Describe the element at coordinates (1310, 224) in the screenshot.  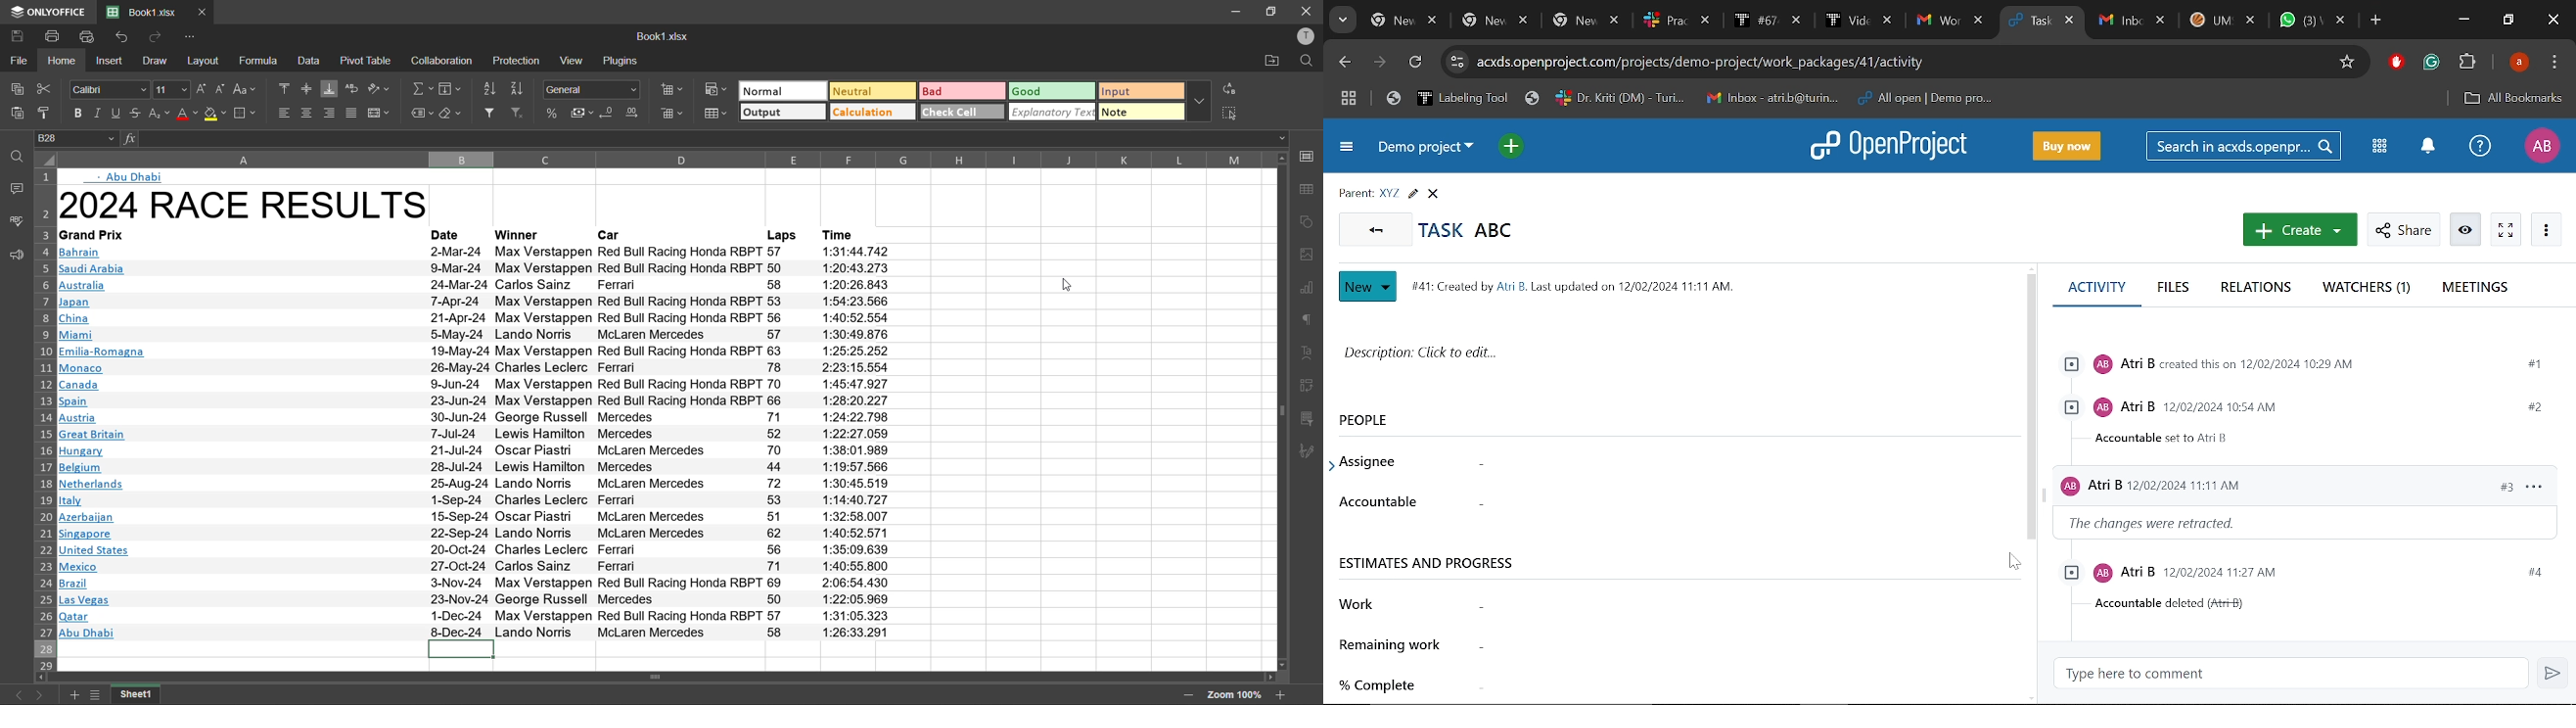
I see `shapes` at that location.